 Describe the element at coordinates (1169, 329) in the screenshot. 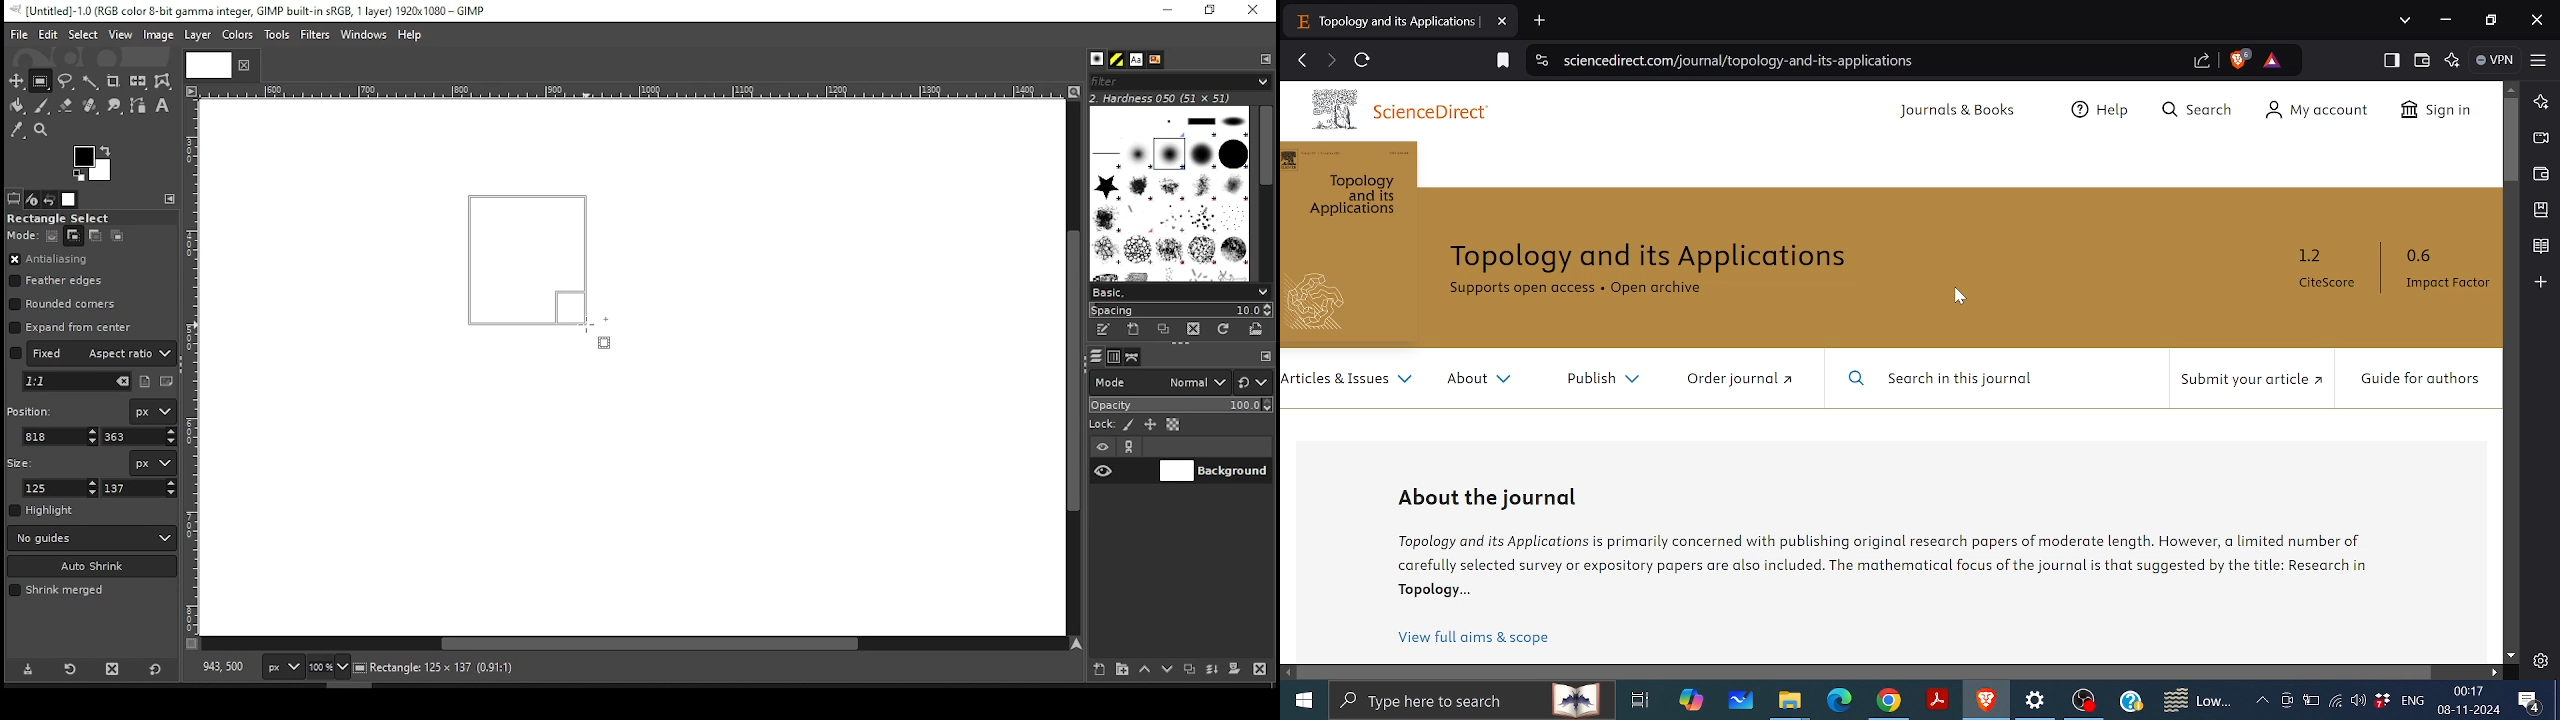

I see `duplicate this brush` at that location.